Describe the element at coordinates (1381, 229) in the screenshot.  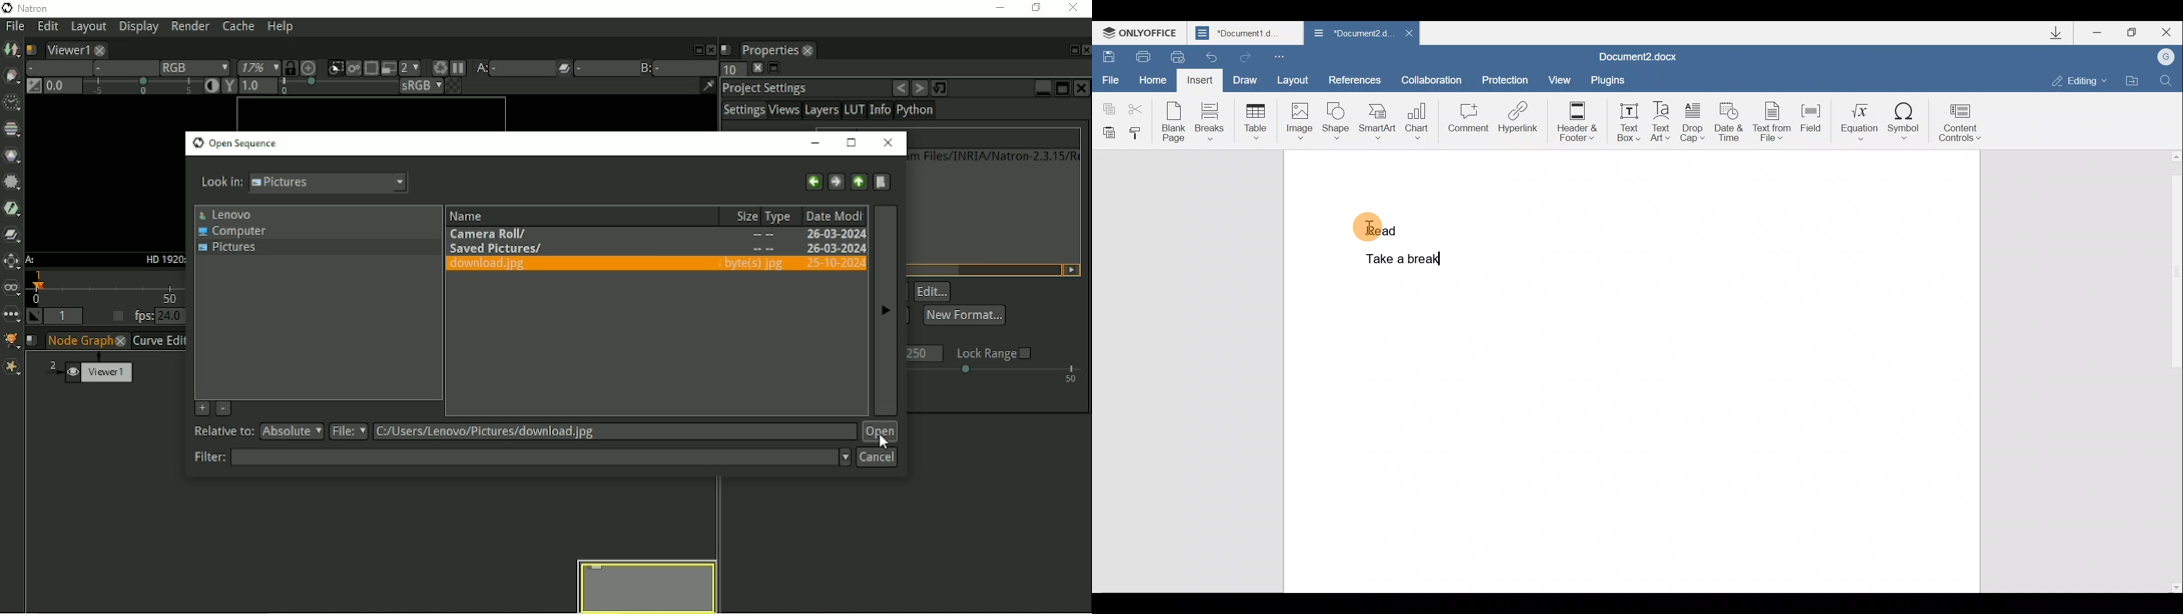
I see `Cursor` at that location.